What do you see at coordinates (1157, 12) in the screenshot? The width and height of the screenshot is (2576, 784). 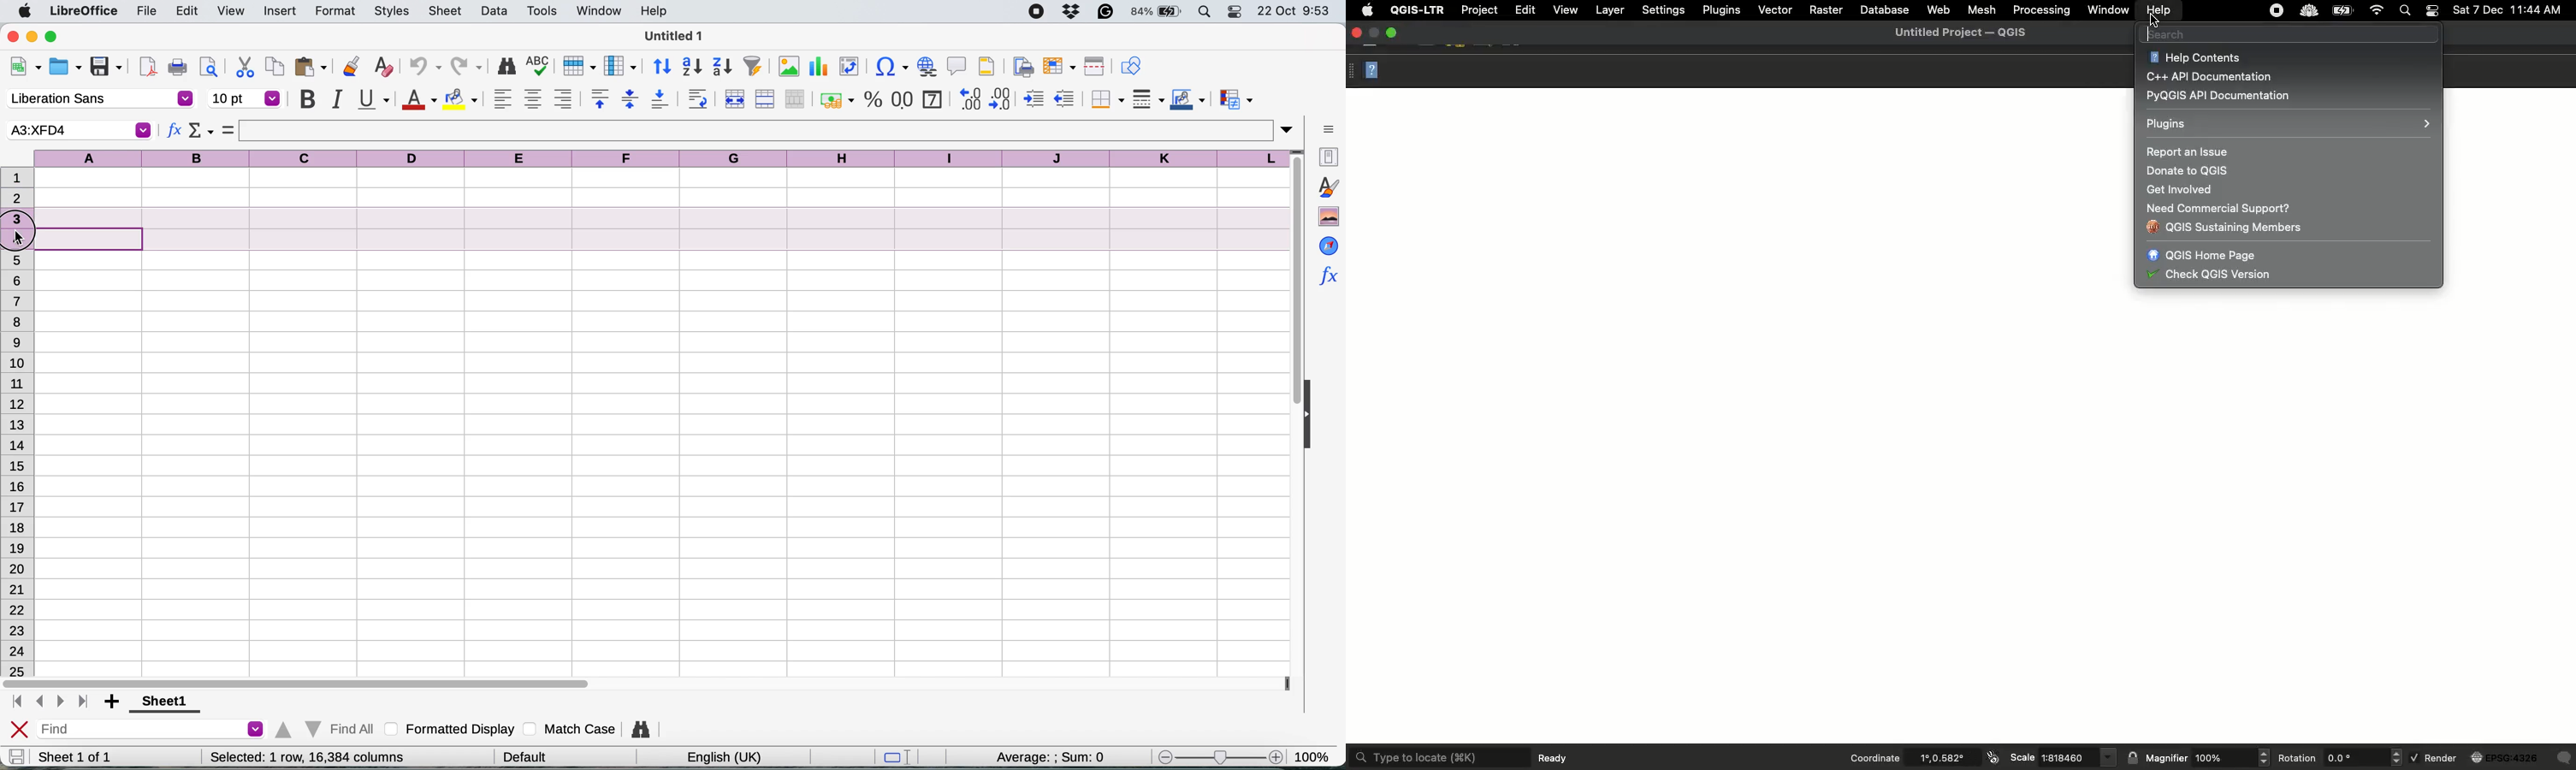 I see `battery` at bounding box center [1157, 12].